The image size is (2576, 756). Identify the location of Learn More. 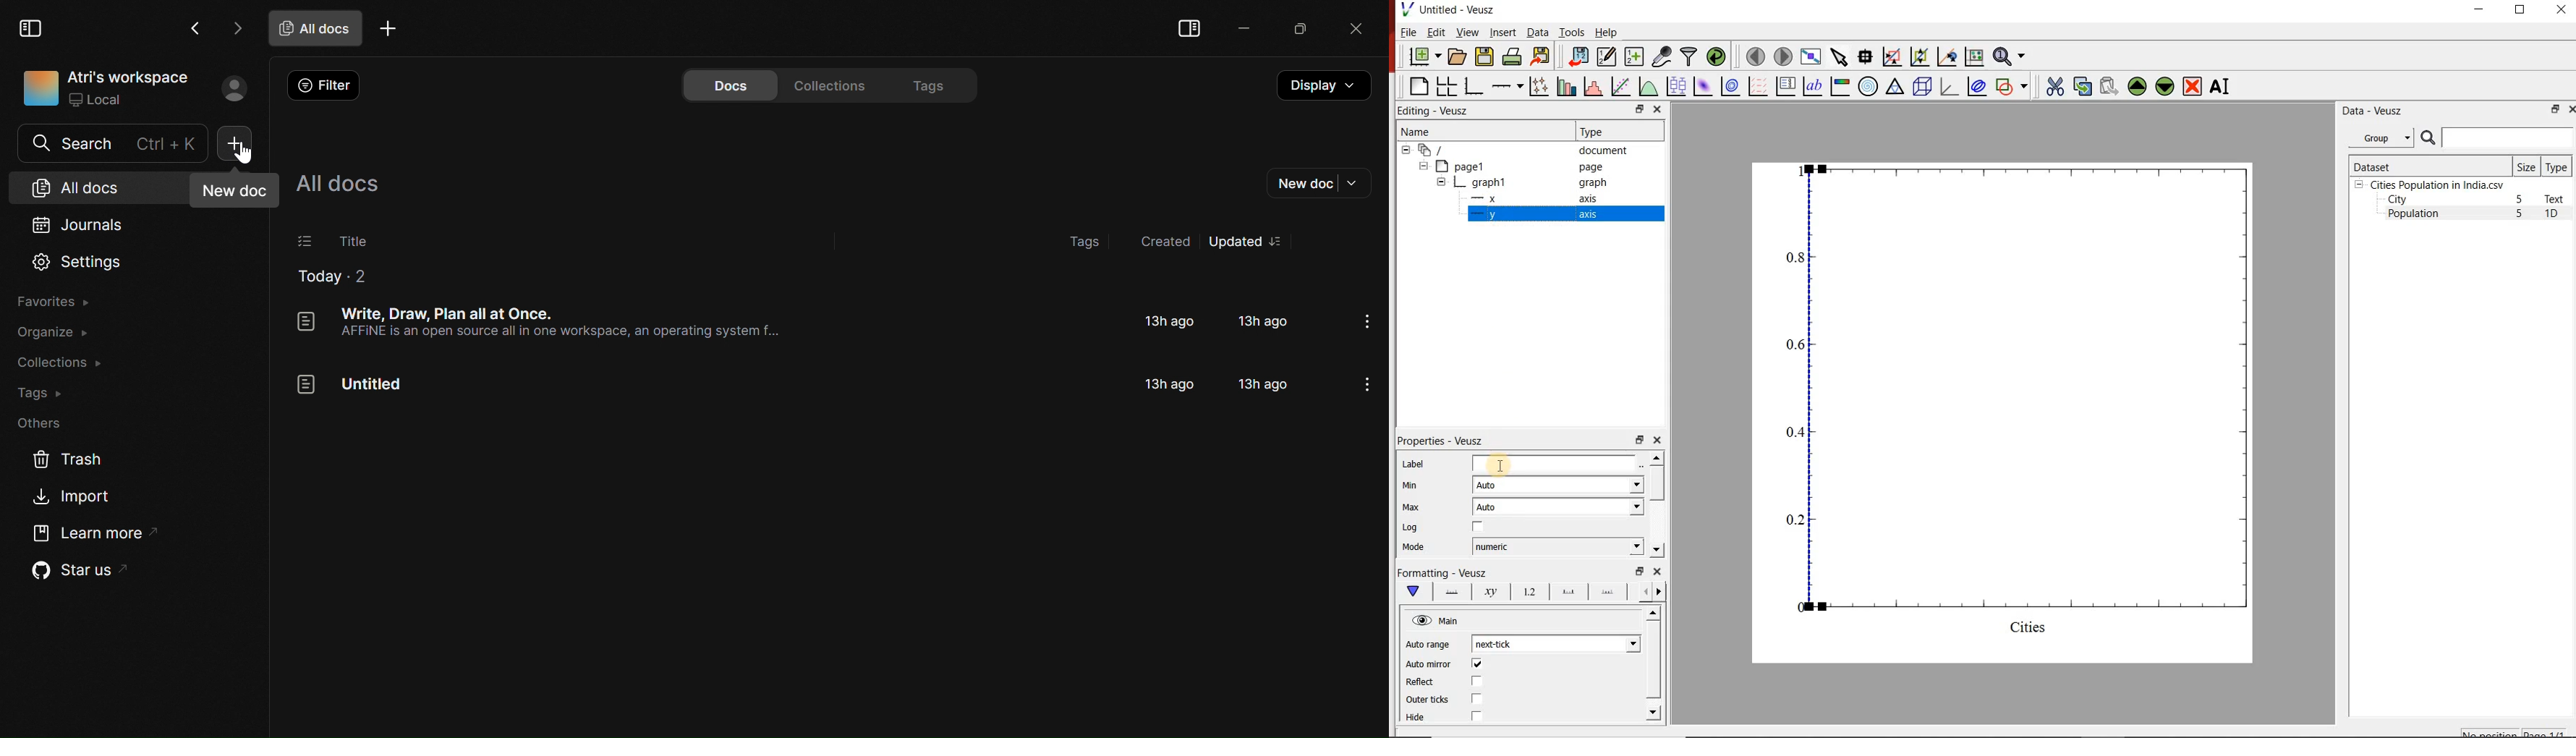
(90, 532).